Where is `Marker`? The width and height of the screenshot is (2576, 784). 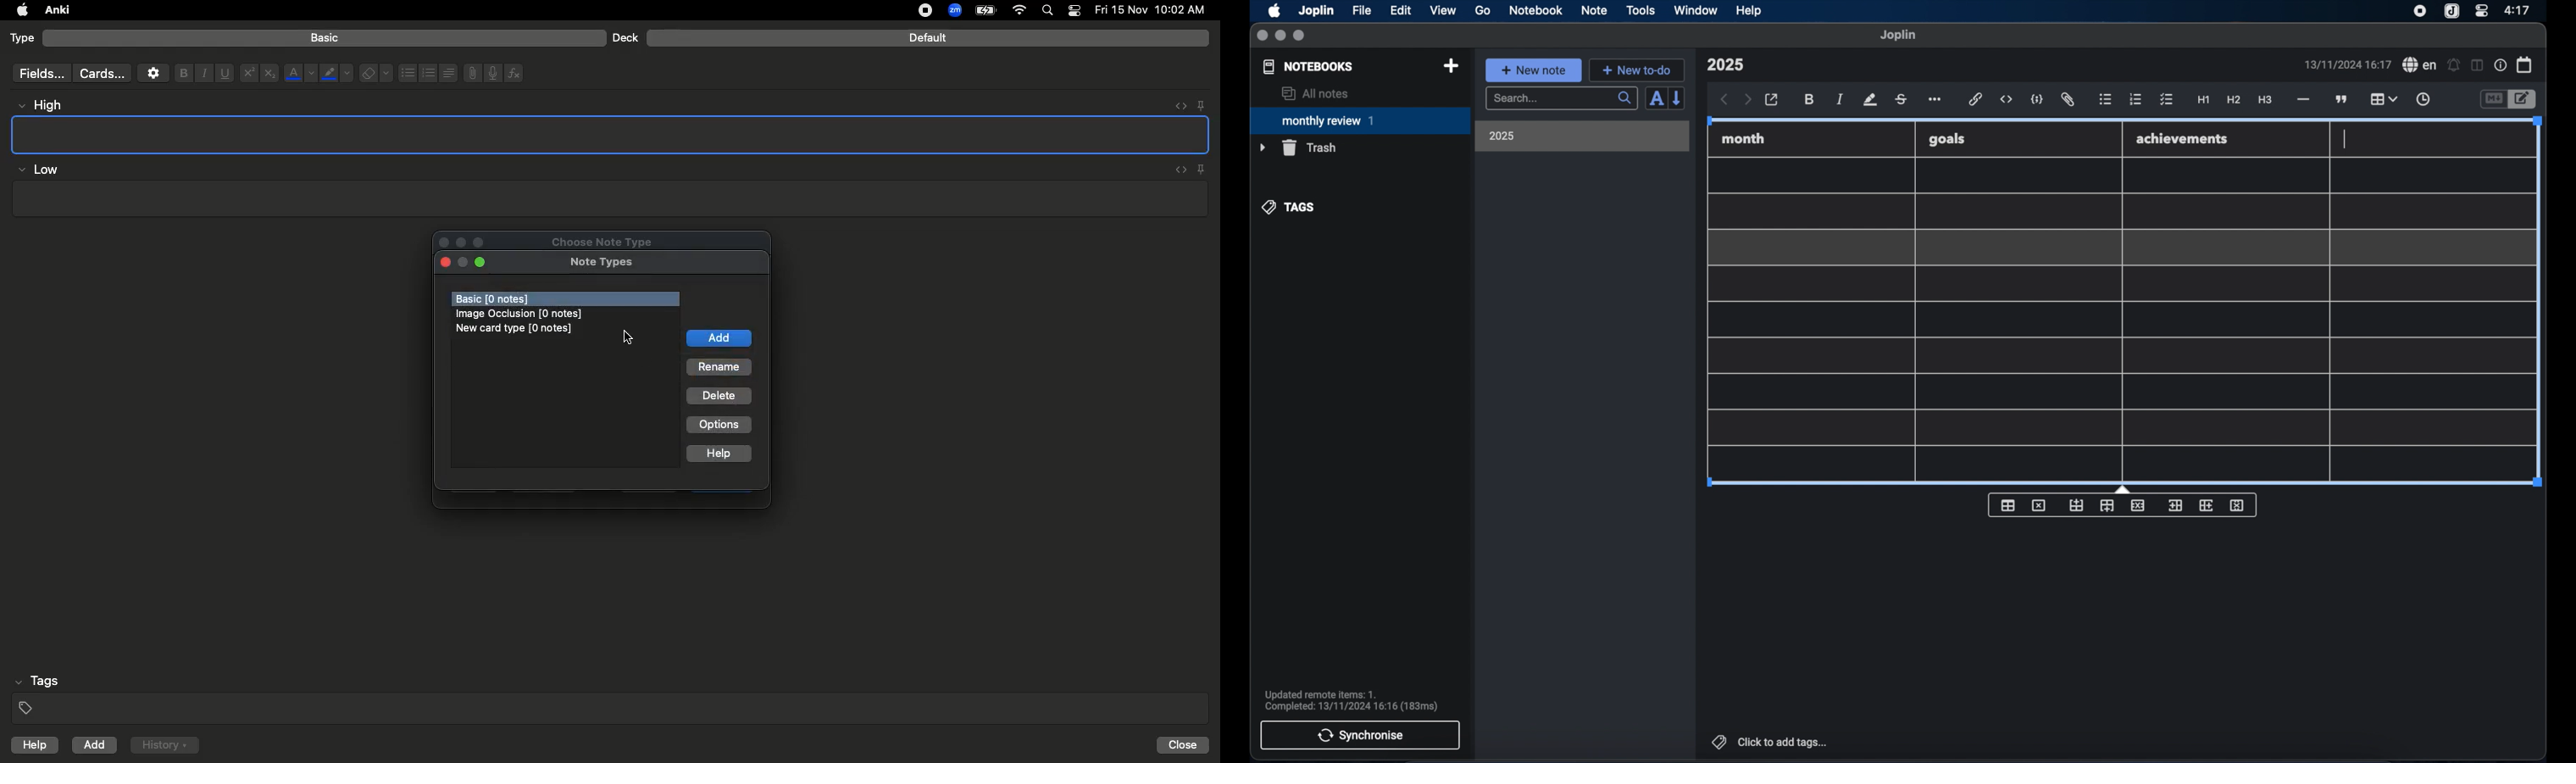 Marker is located at coordinates (336, 75).